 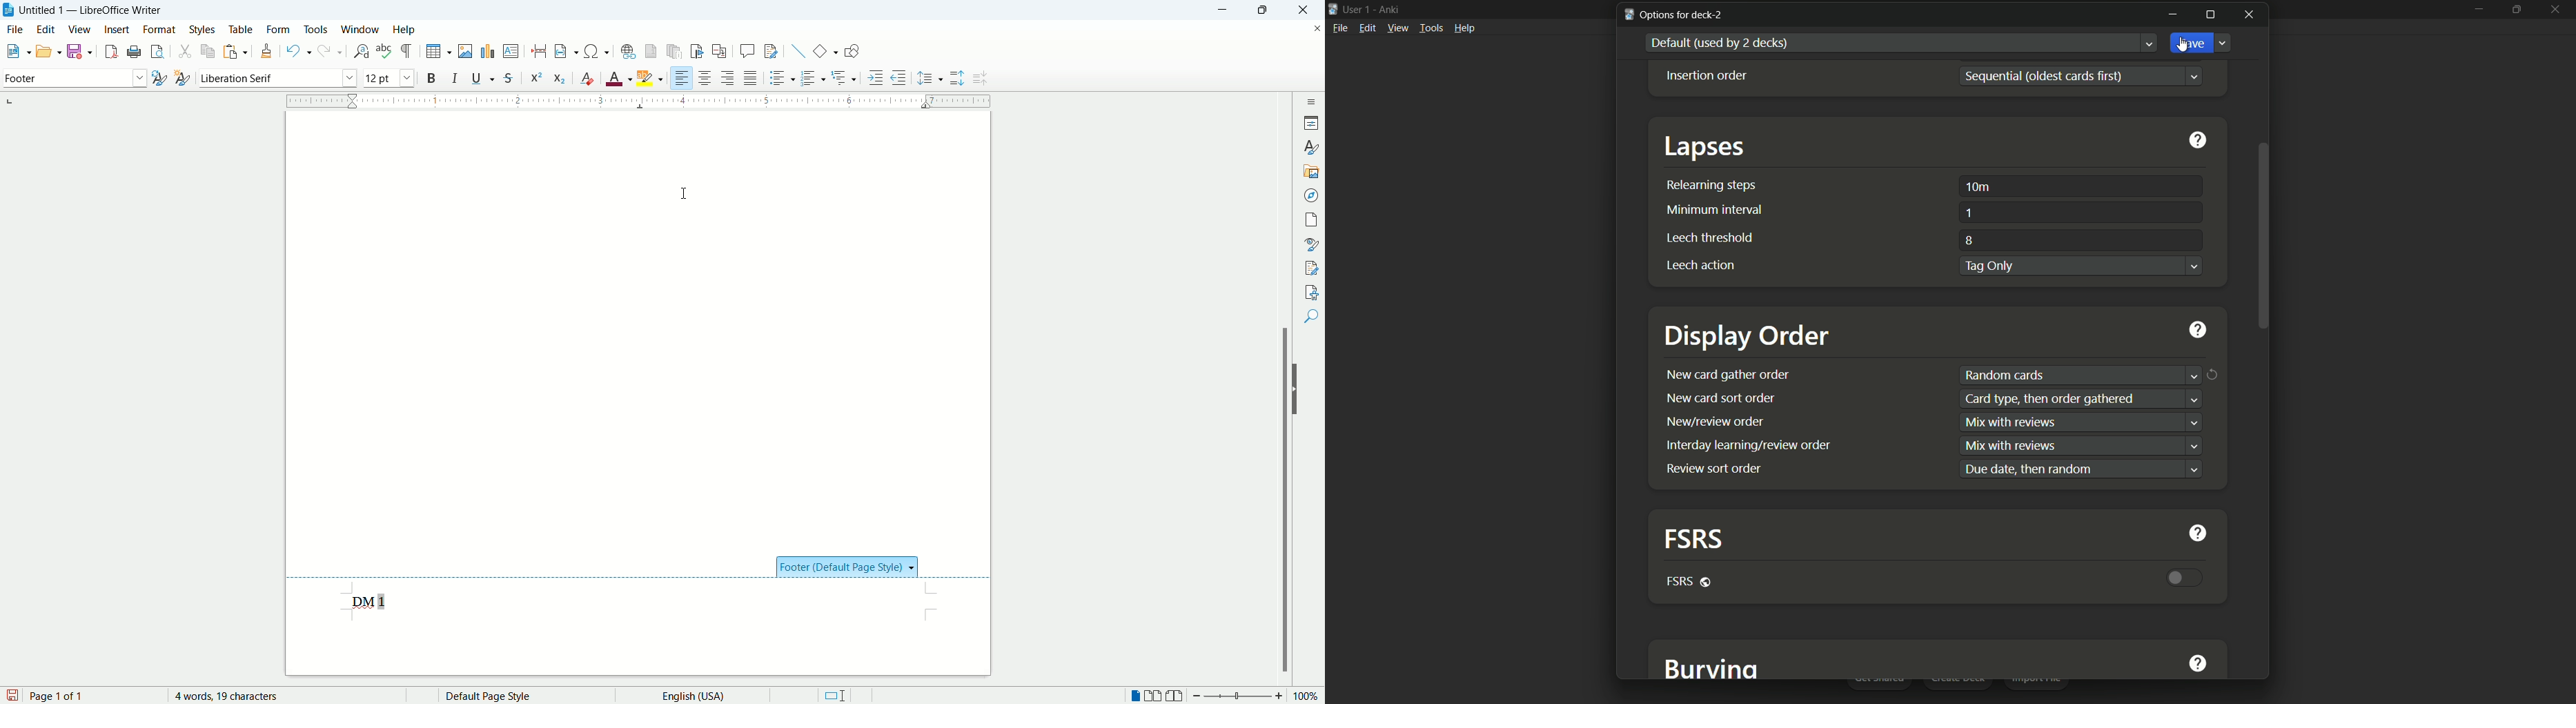 What do you see at coordinates (700, 51) in the screenshot?
I see `insert bookmark` at bounding box center [700, 51].